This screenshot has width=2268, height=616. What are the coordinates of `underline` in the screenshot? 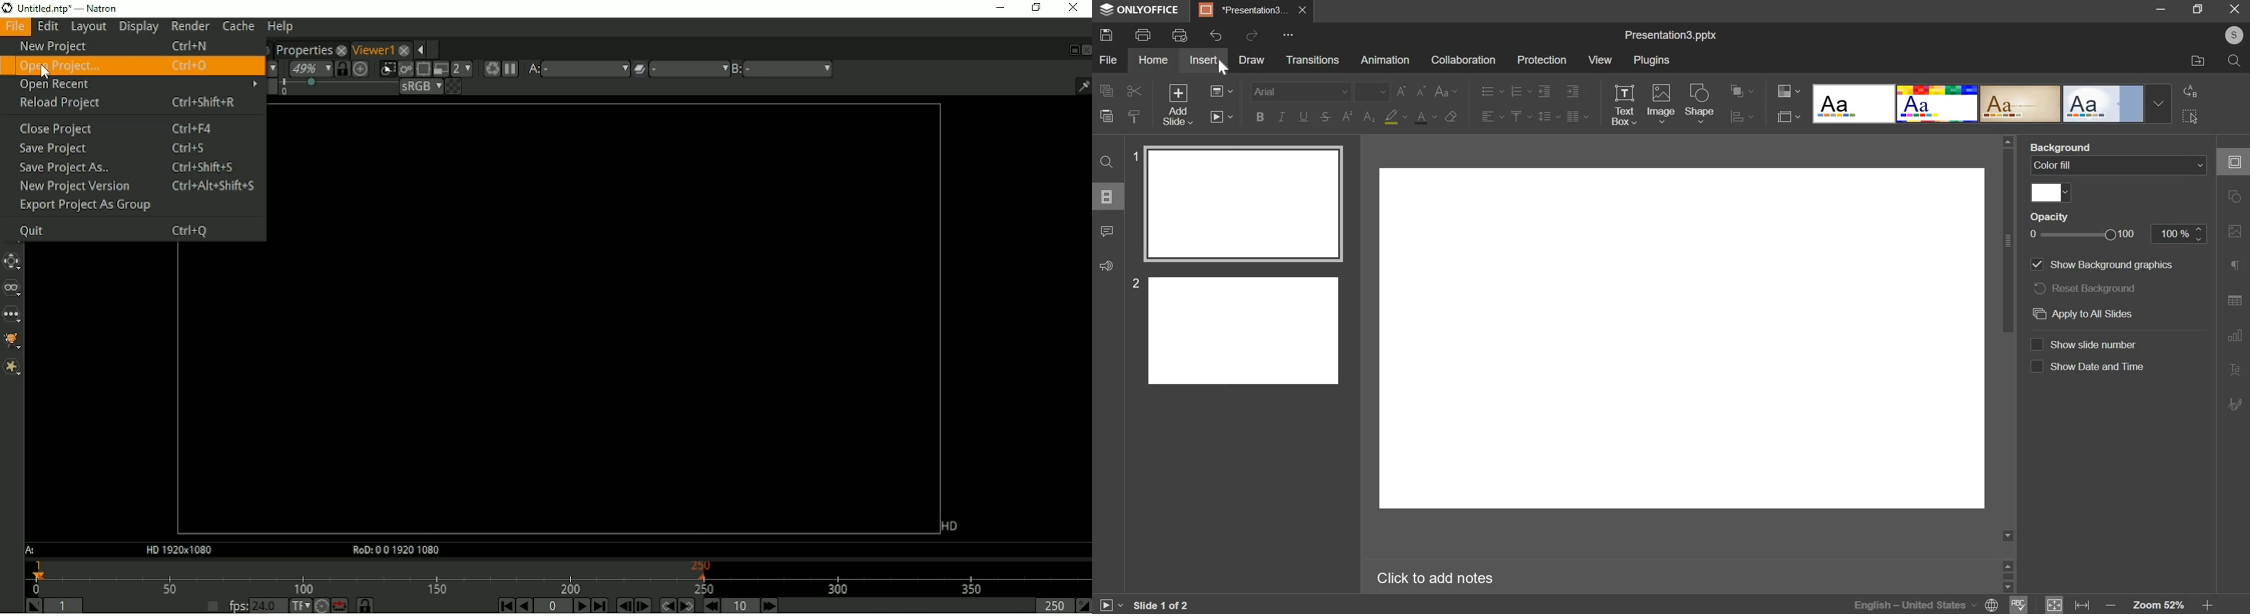 It's located at (1304, 115).